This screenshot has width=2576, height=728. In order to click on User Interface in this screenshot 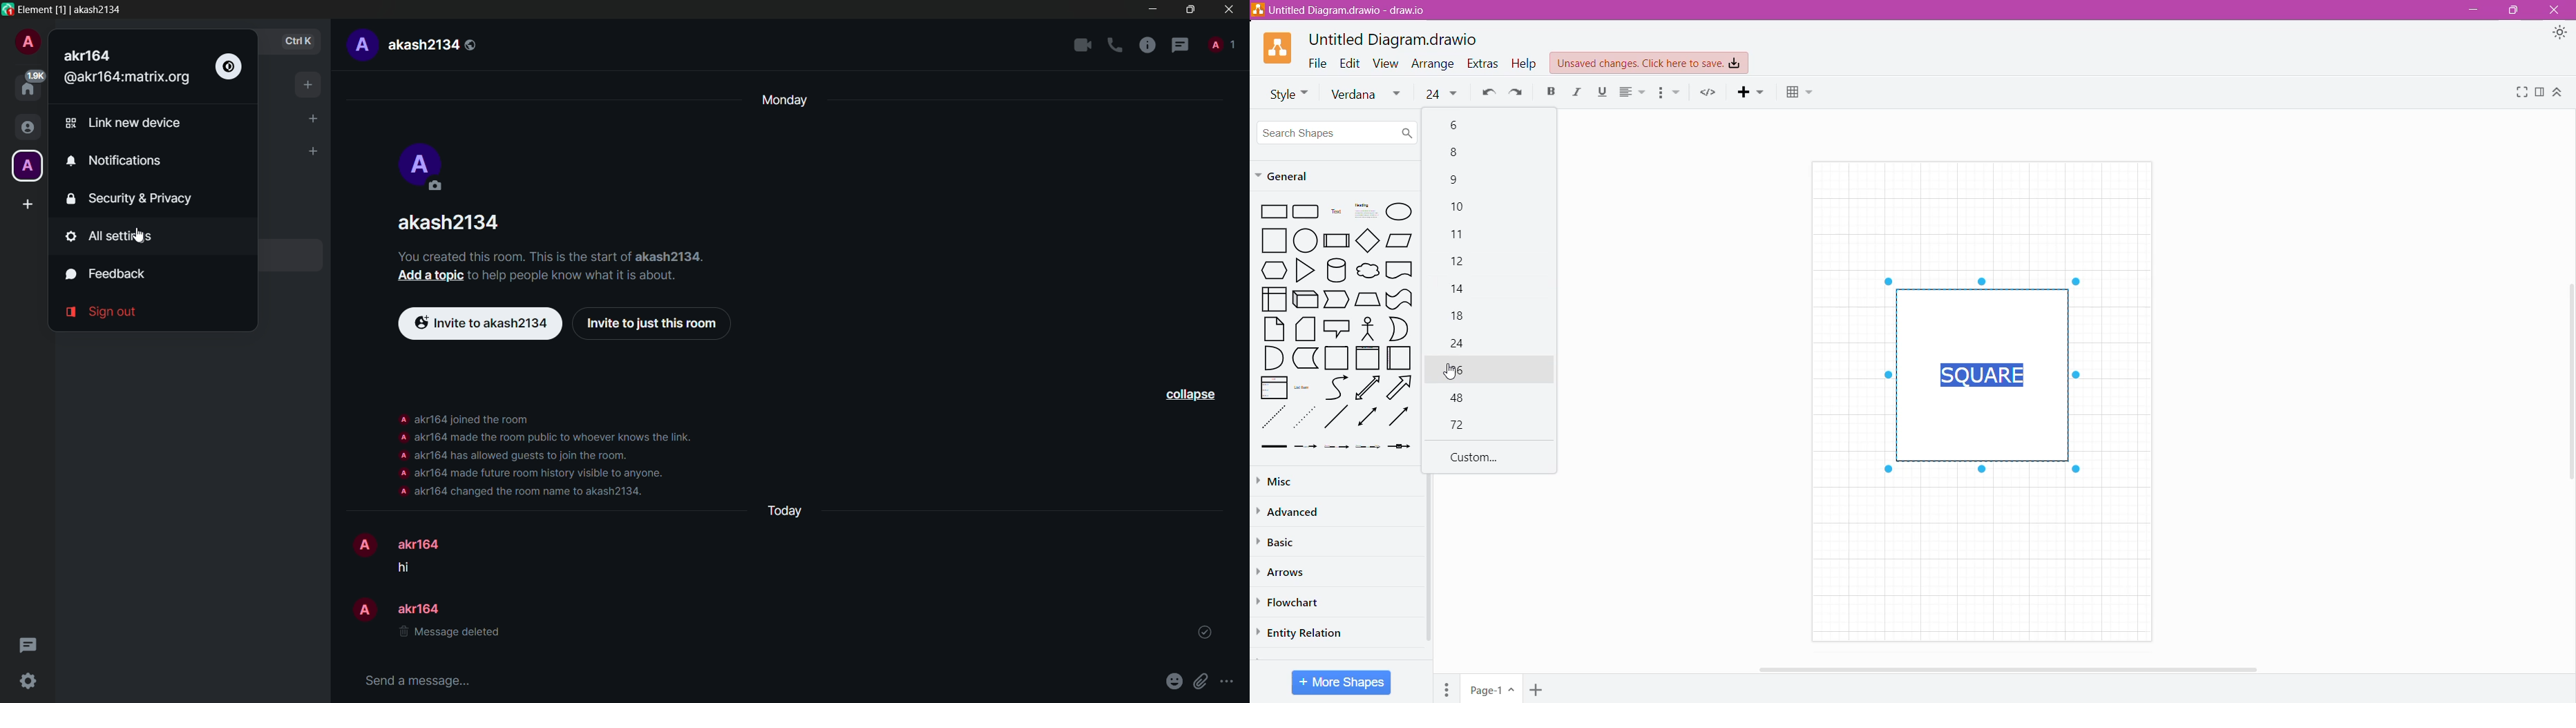, I will do `click(1273, 298)`.